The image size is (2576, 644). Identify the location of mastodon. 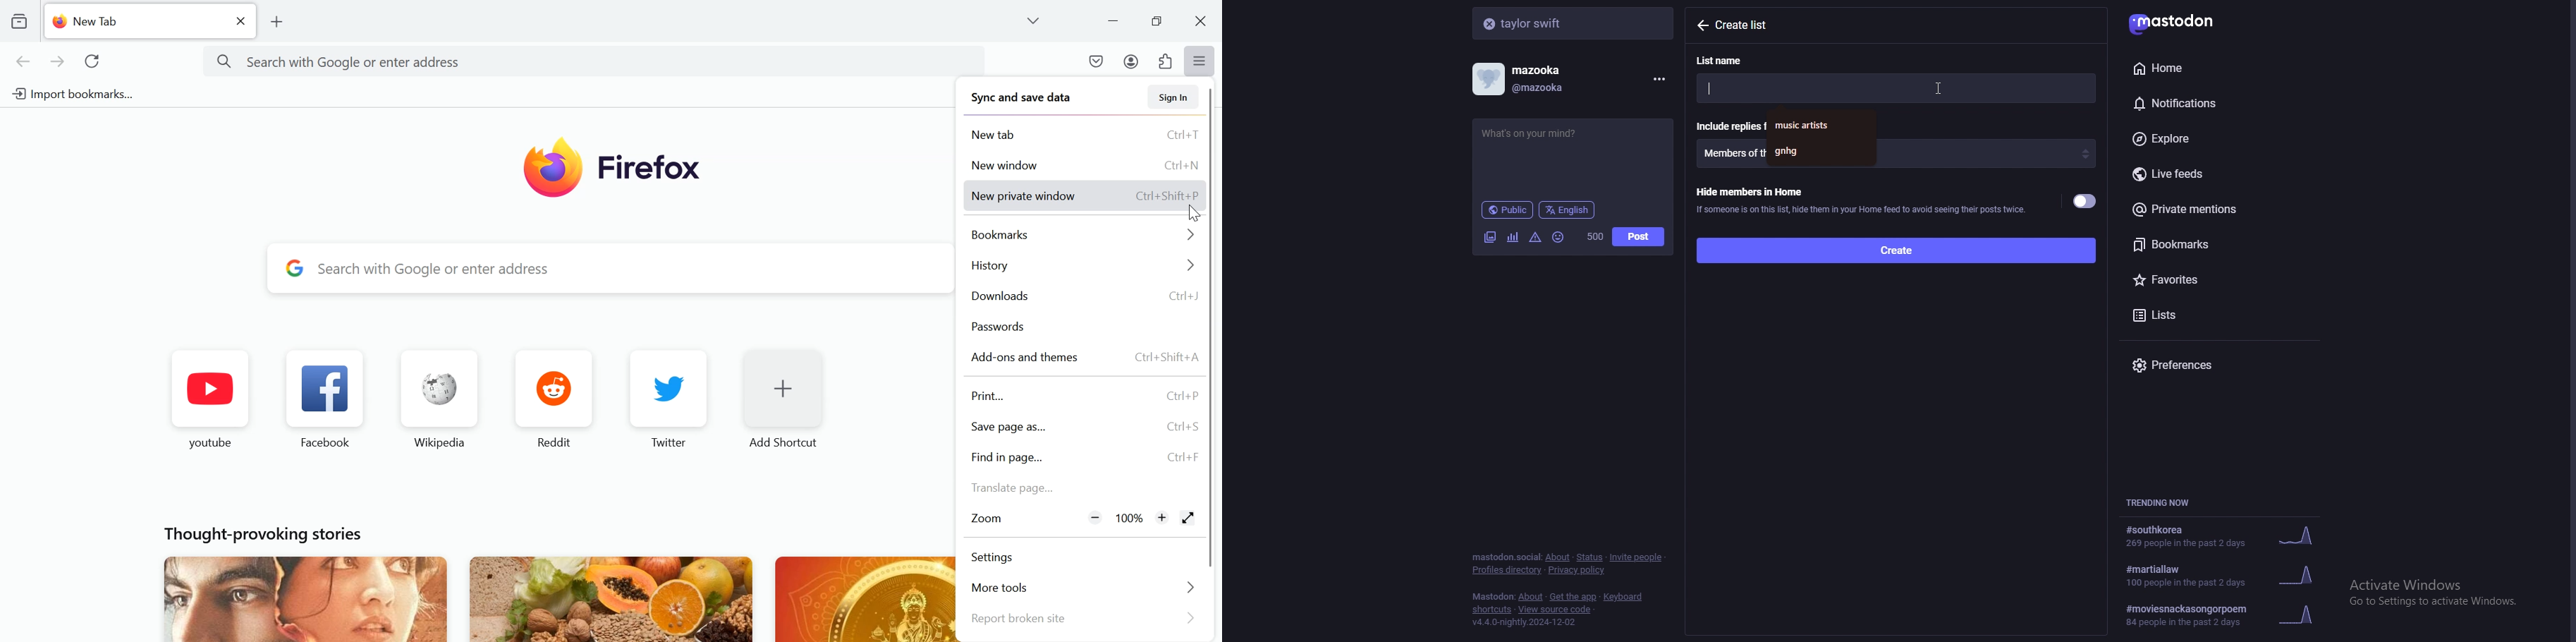
(2182, 21).